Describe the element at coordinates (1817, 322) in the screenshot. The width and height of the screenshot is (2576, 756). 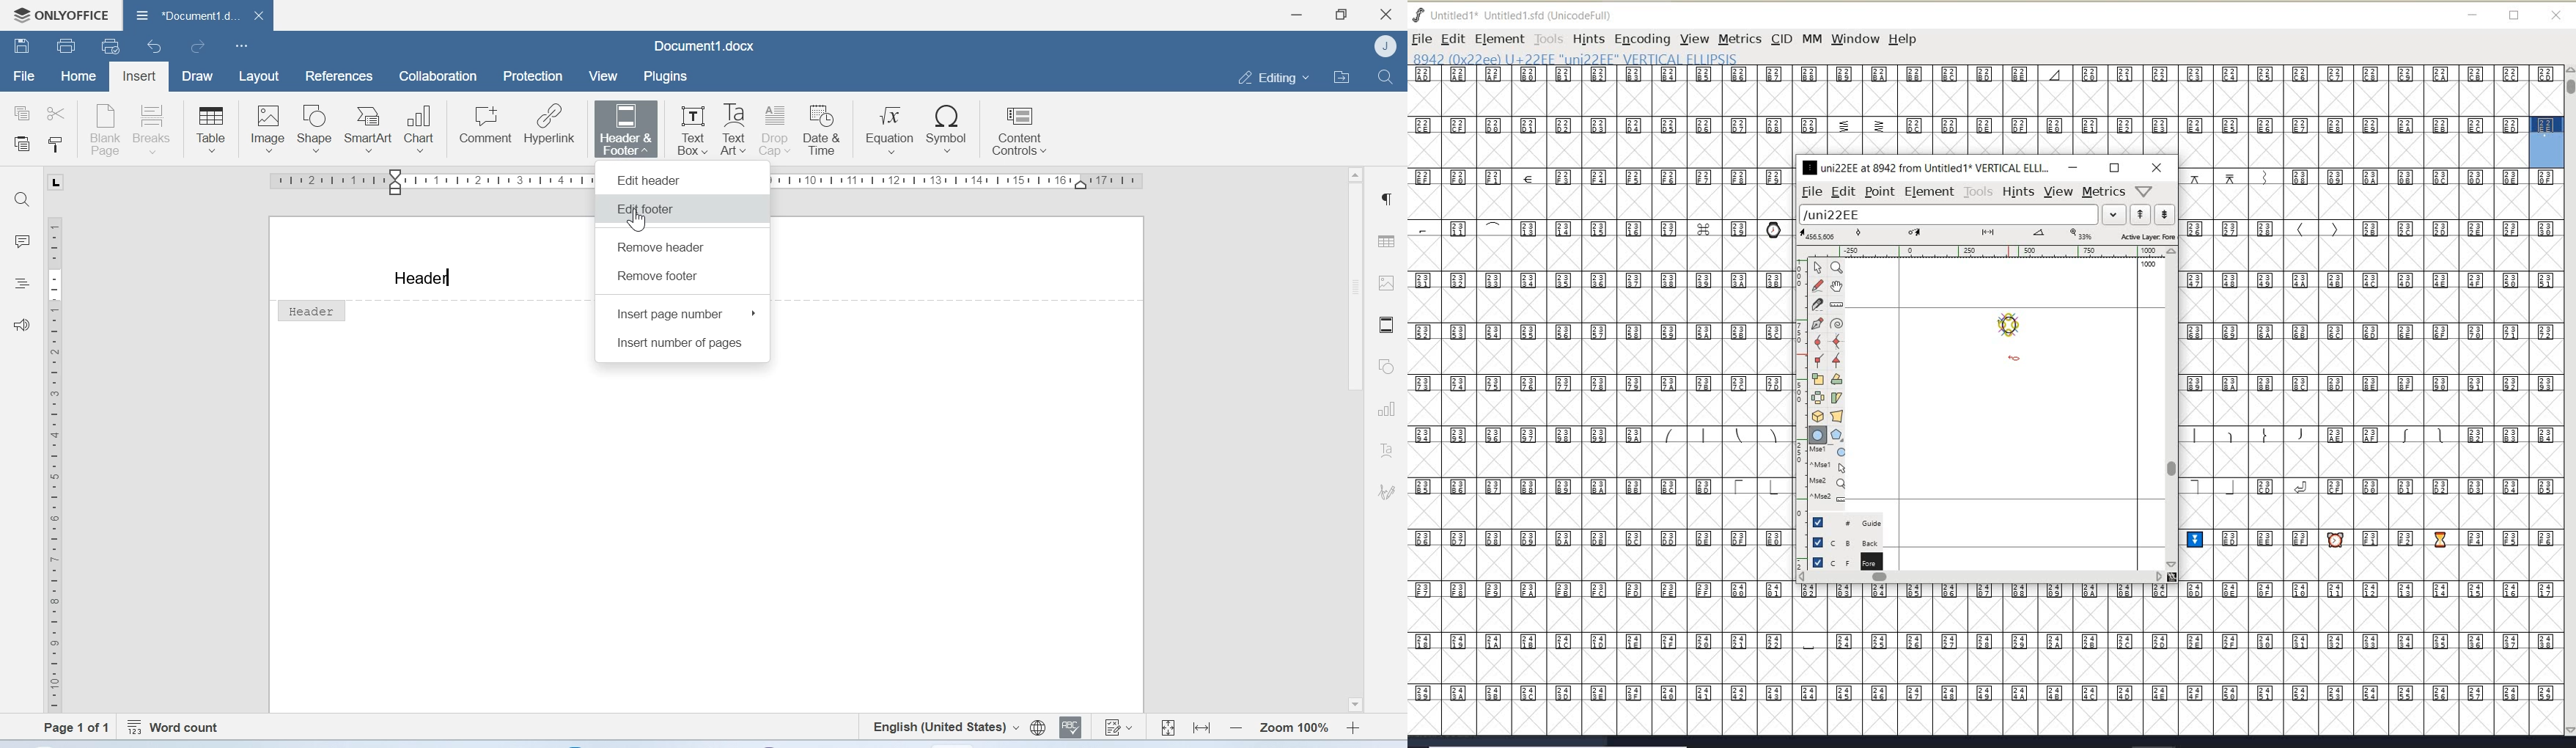
I see `add a point, then drag out its control points` at that location.